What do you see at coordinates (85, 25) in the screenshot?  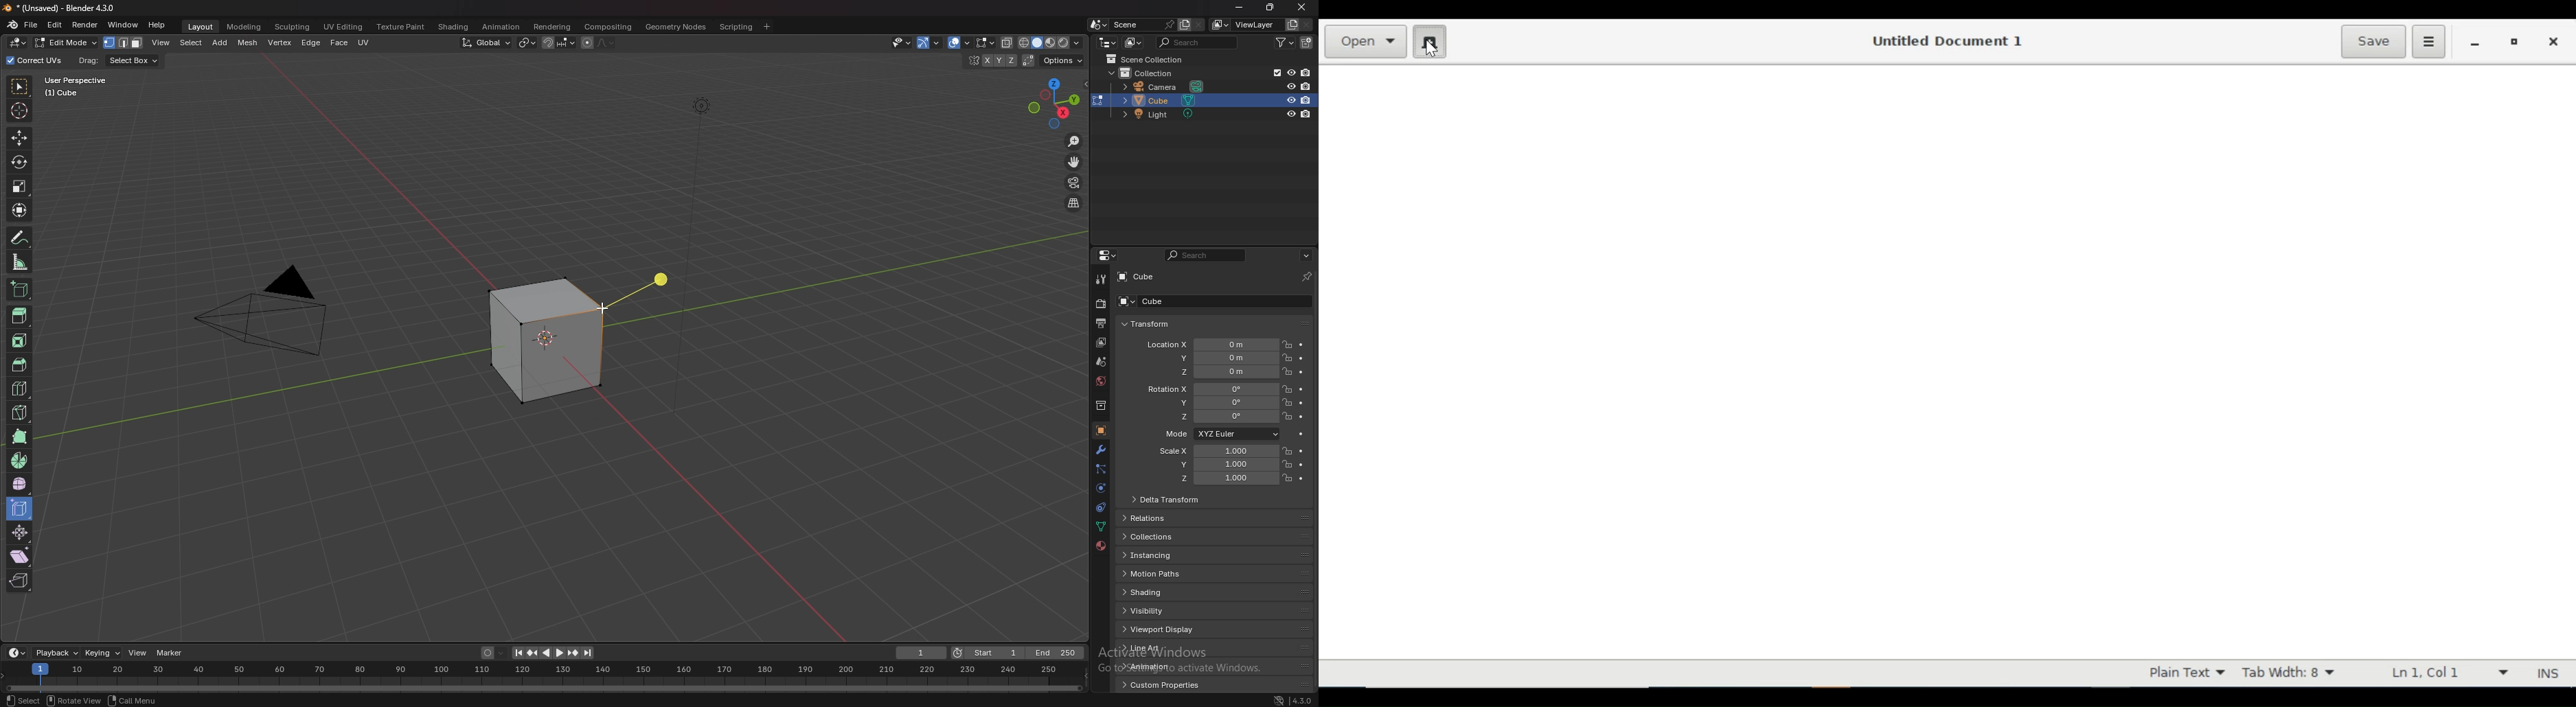 I see `render` at bounding box center [85, 25].